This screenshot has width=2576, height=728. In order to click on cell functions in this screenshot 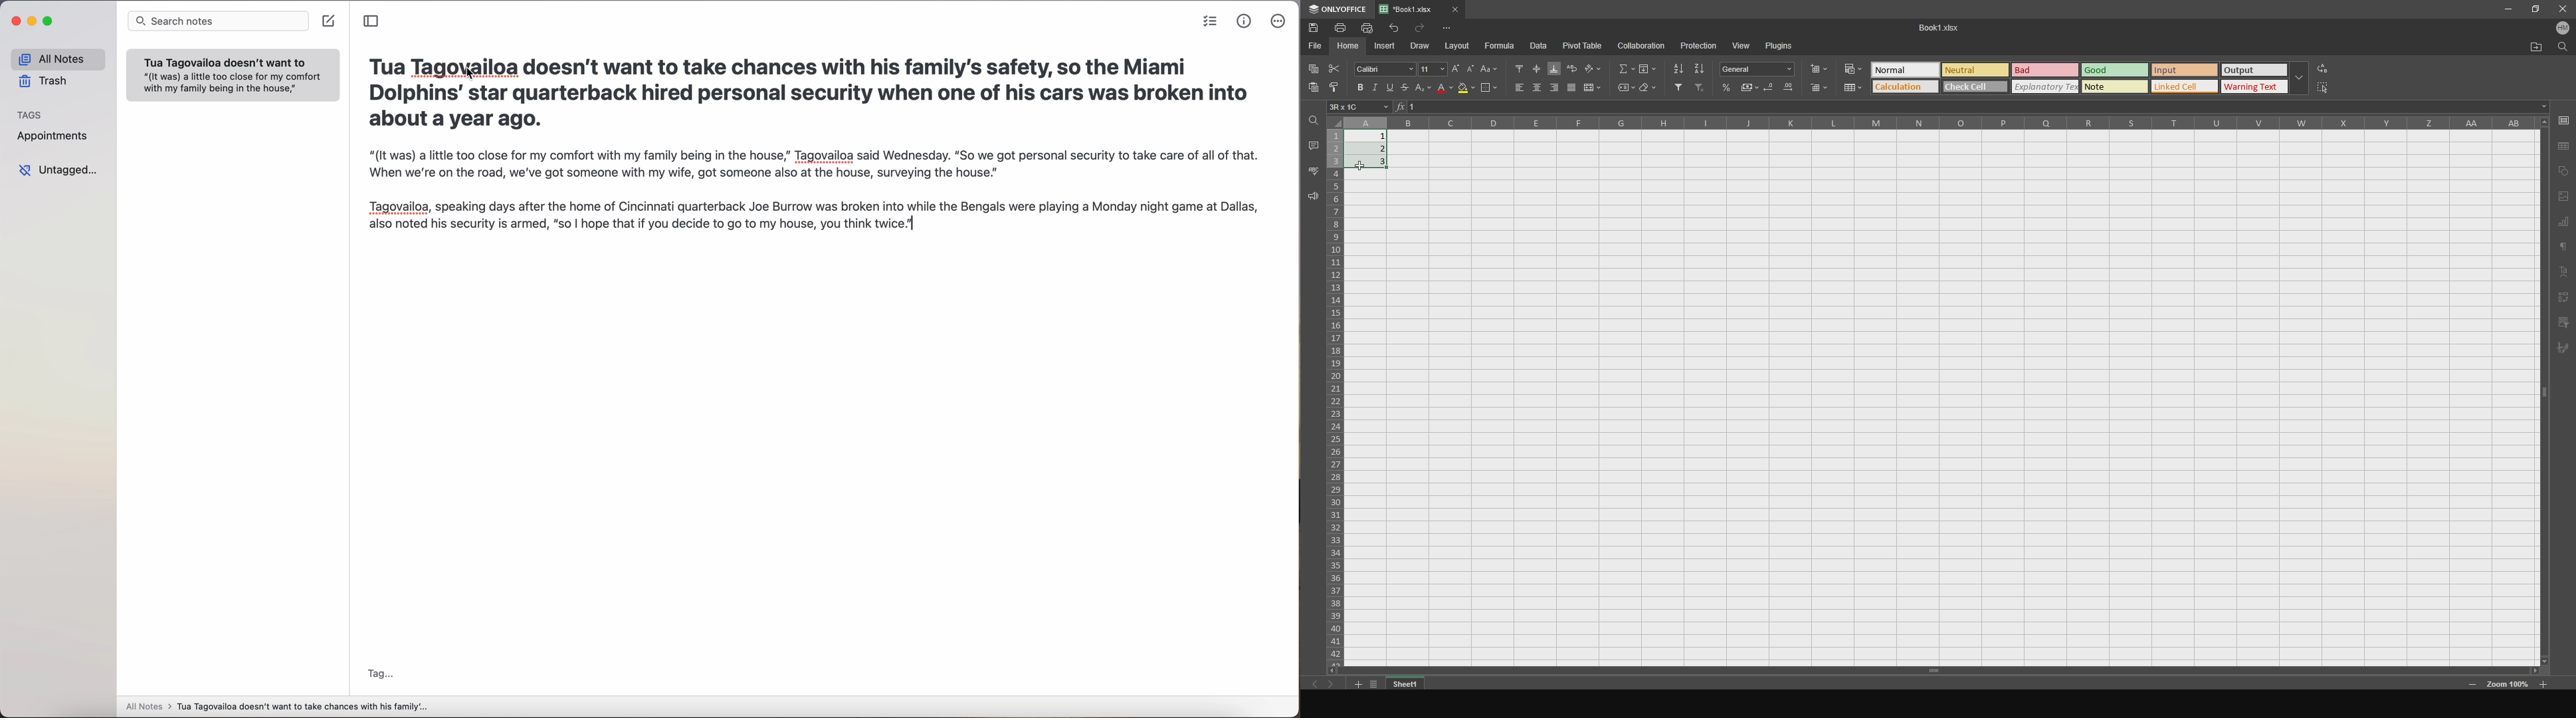, I will do `click(1969, 107)`.